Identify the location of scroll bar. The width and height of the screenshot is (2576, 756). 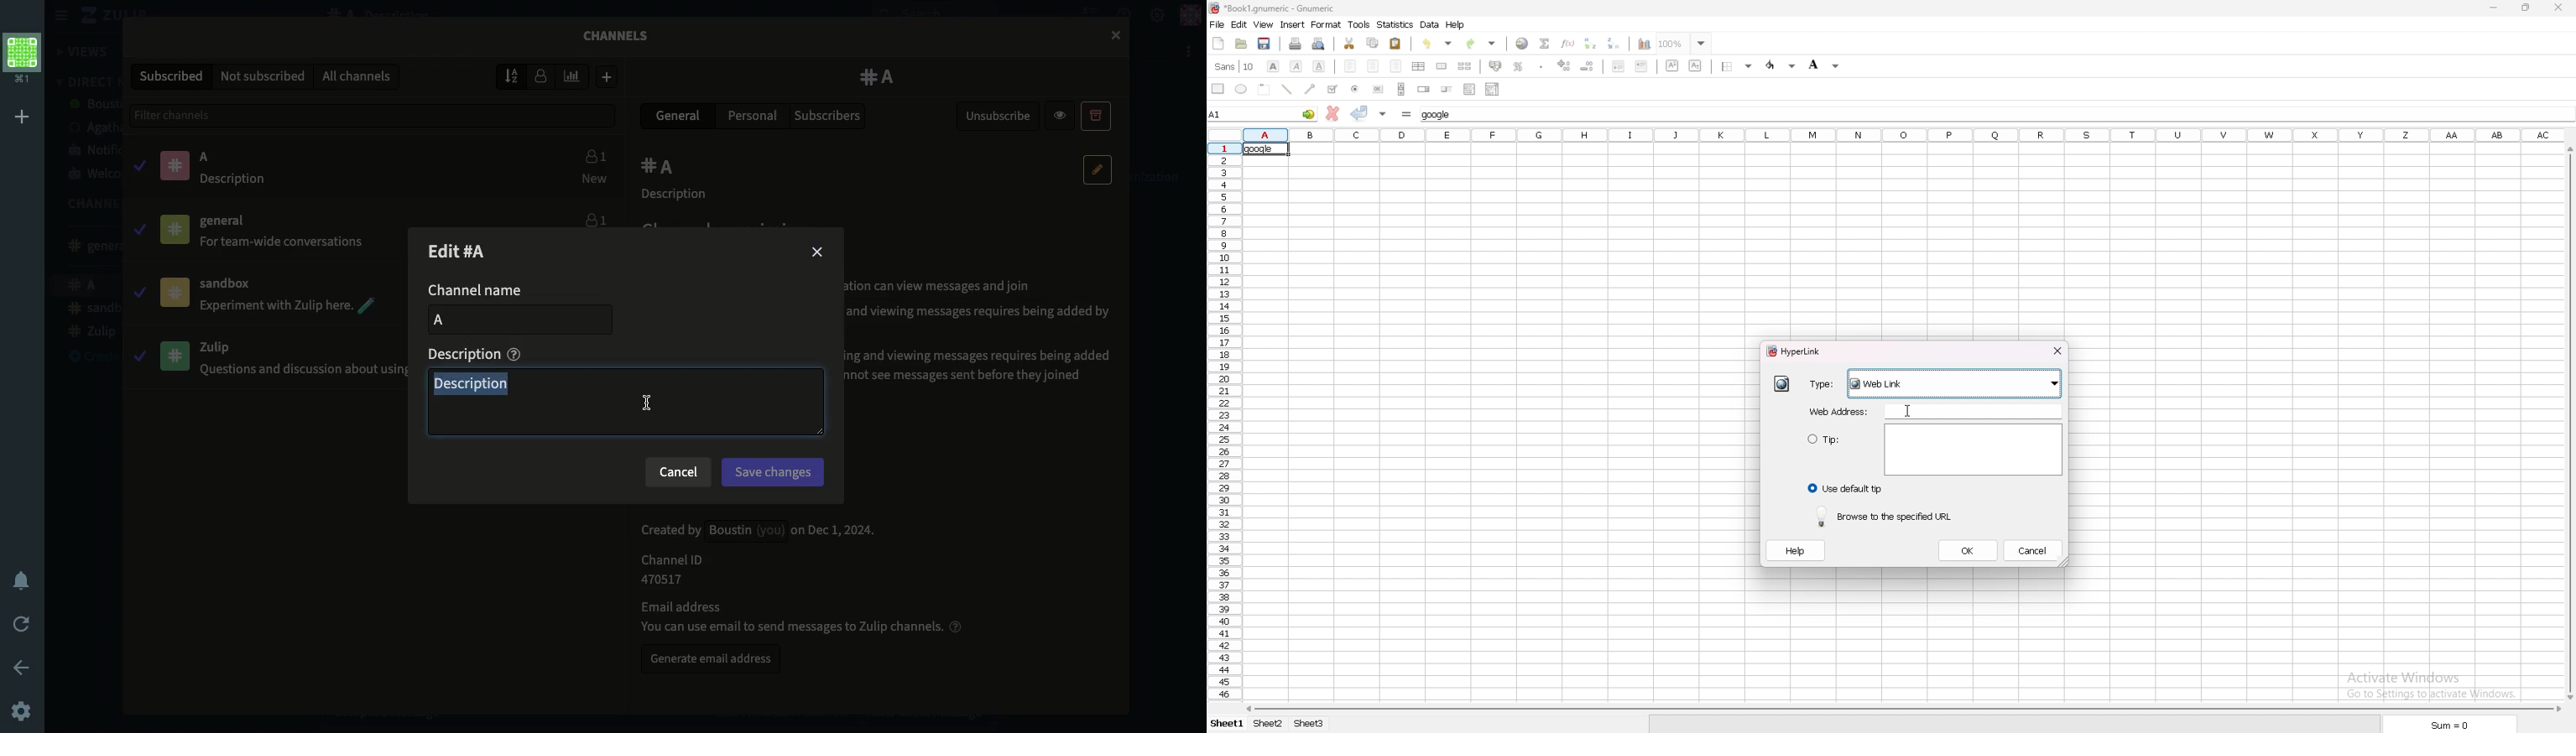
(1401, 89).